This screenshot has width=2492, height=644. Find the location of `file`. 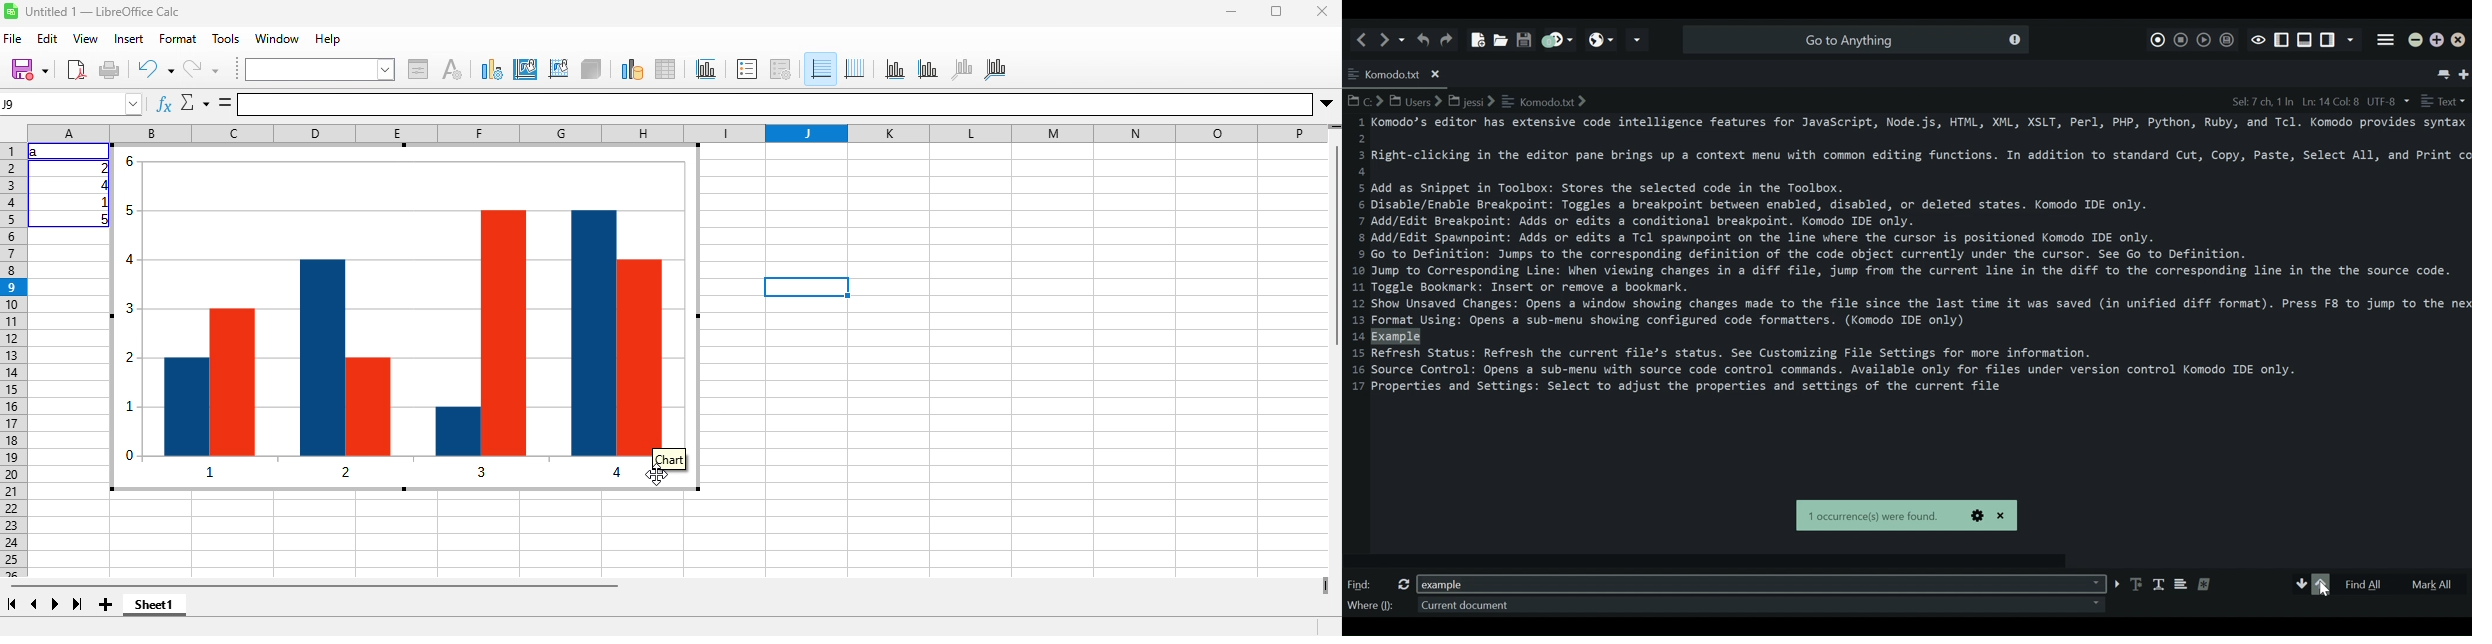

file is located at coordinates (14, 40).